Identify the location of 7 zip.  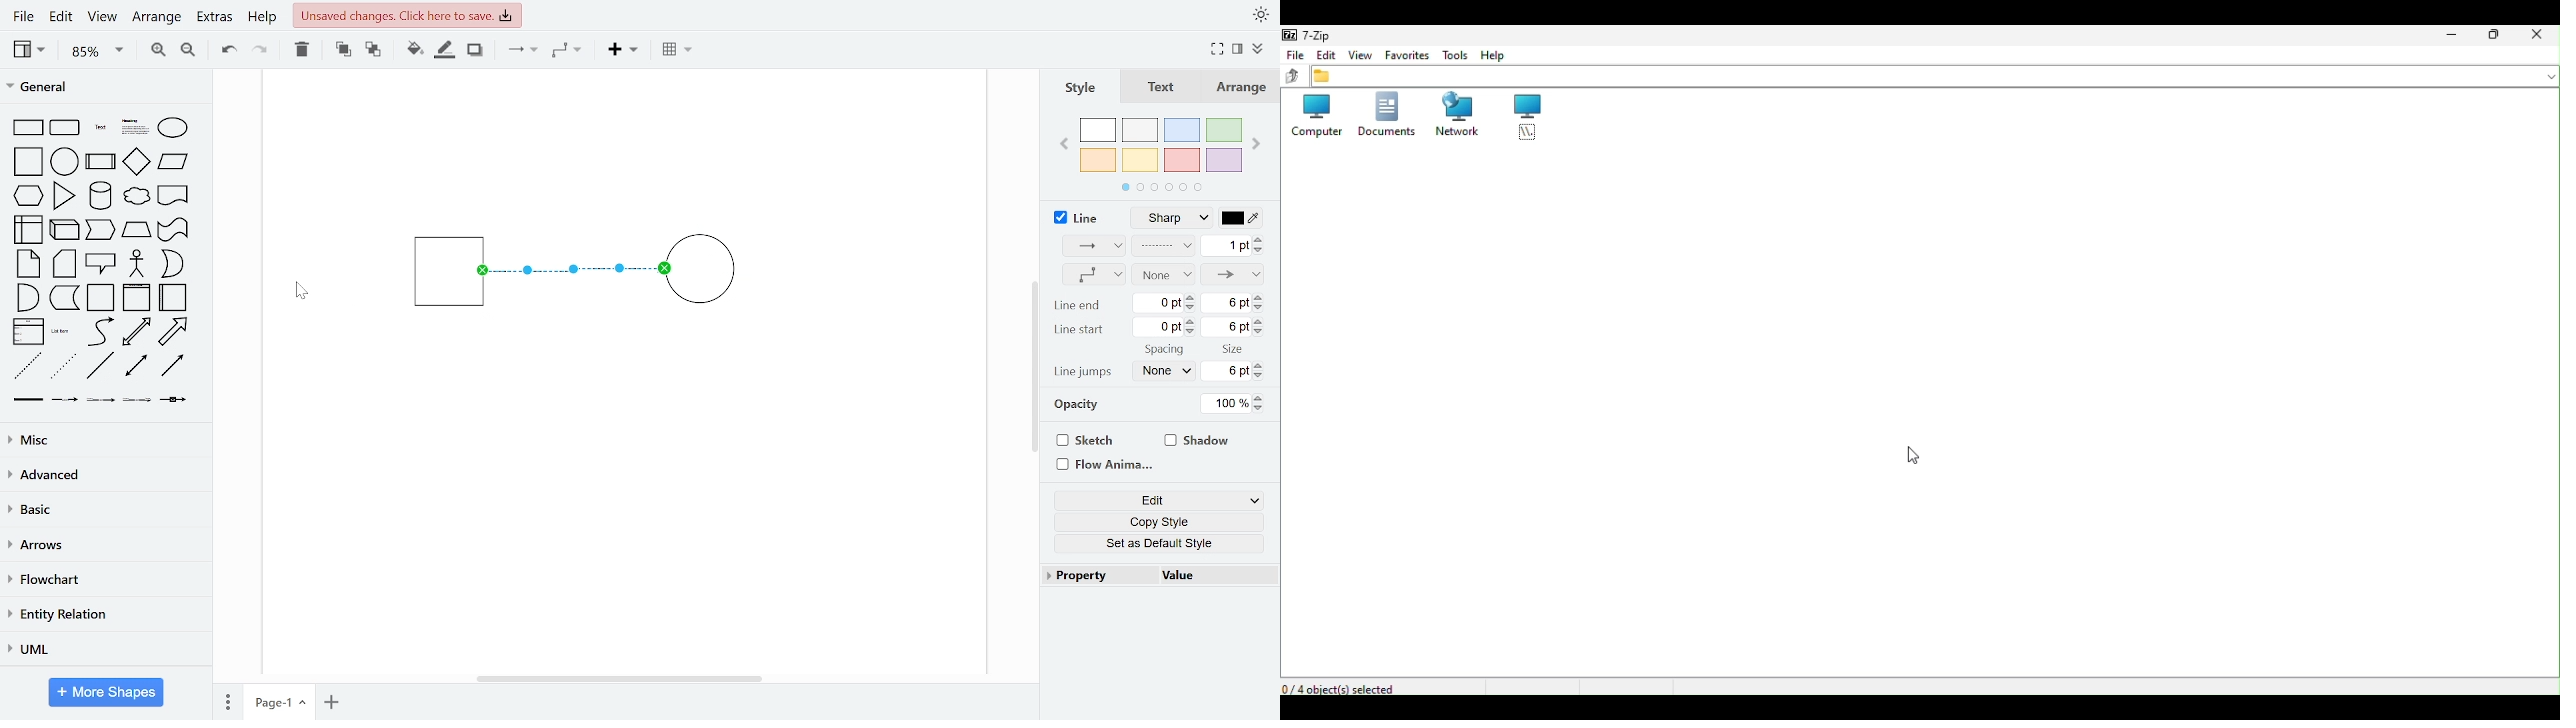
(1307, 37).